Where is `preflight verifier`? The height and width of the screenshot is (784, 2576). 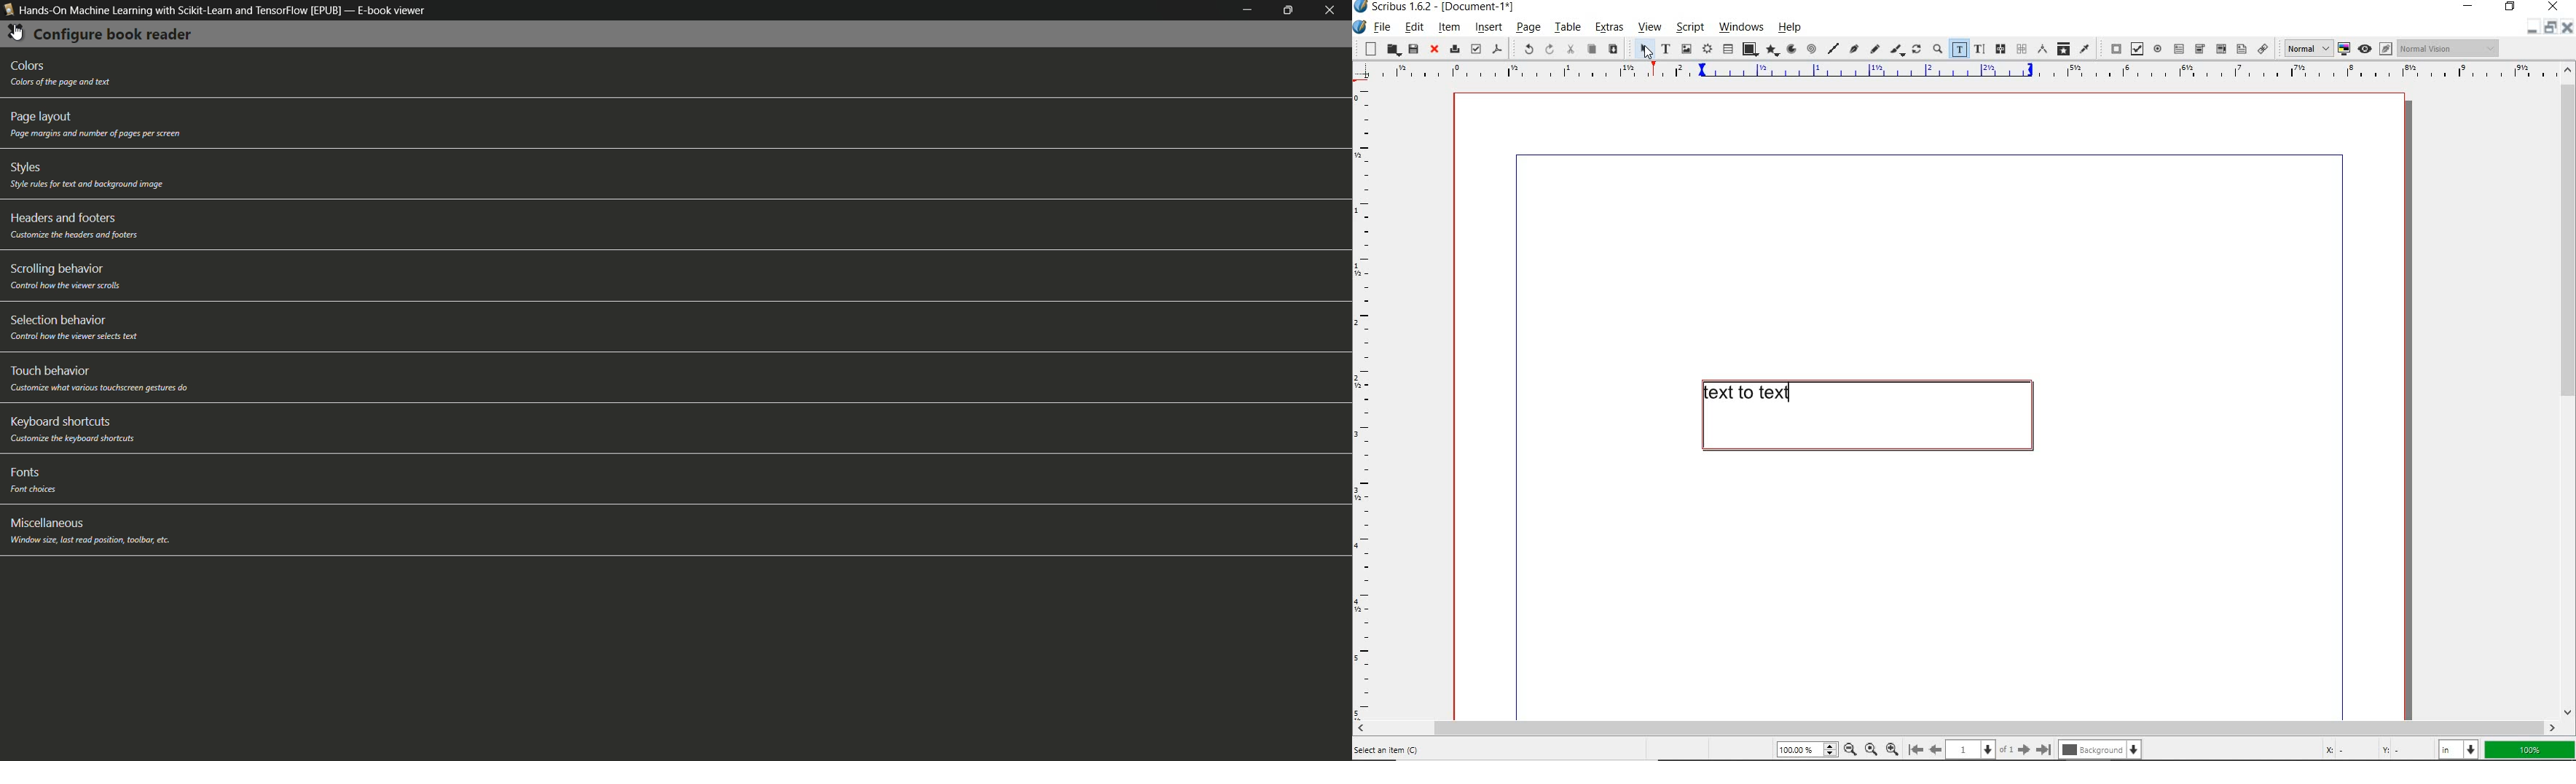
preflight verifier is located at coordinates (1476, 50).